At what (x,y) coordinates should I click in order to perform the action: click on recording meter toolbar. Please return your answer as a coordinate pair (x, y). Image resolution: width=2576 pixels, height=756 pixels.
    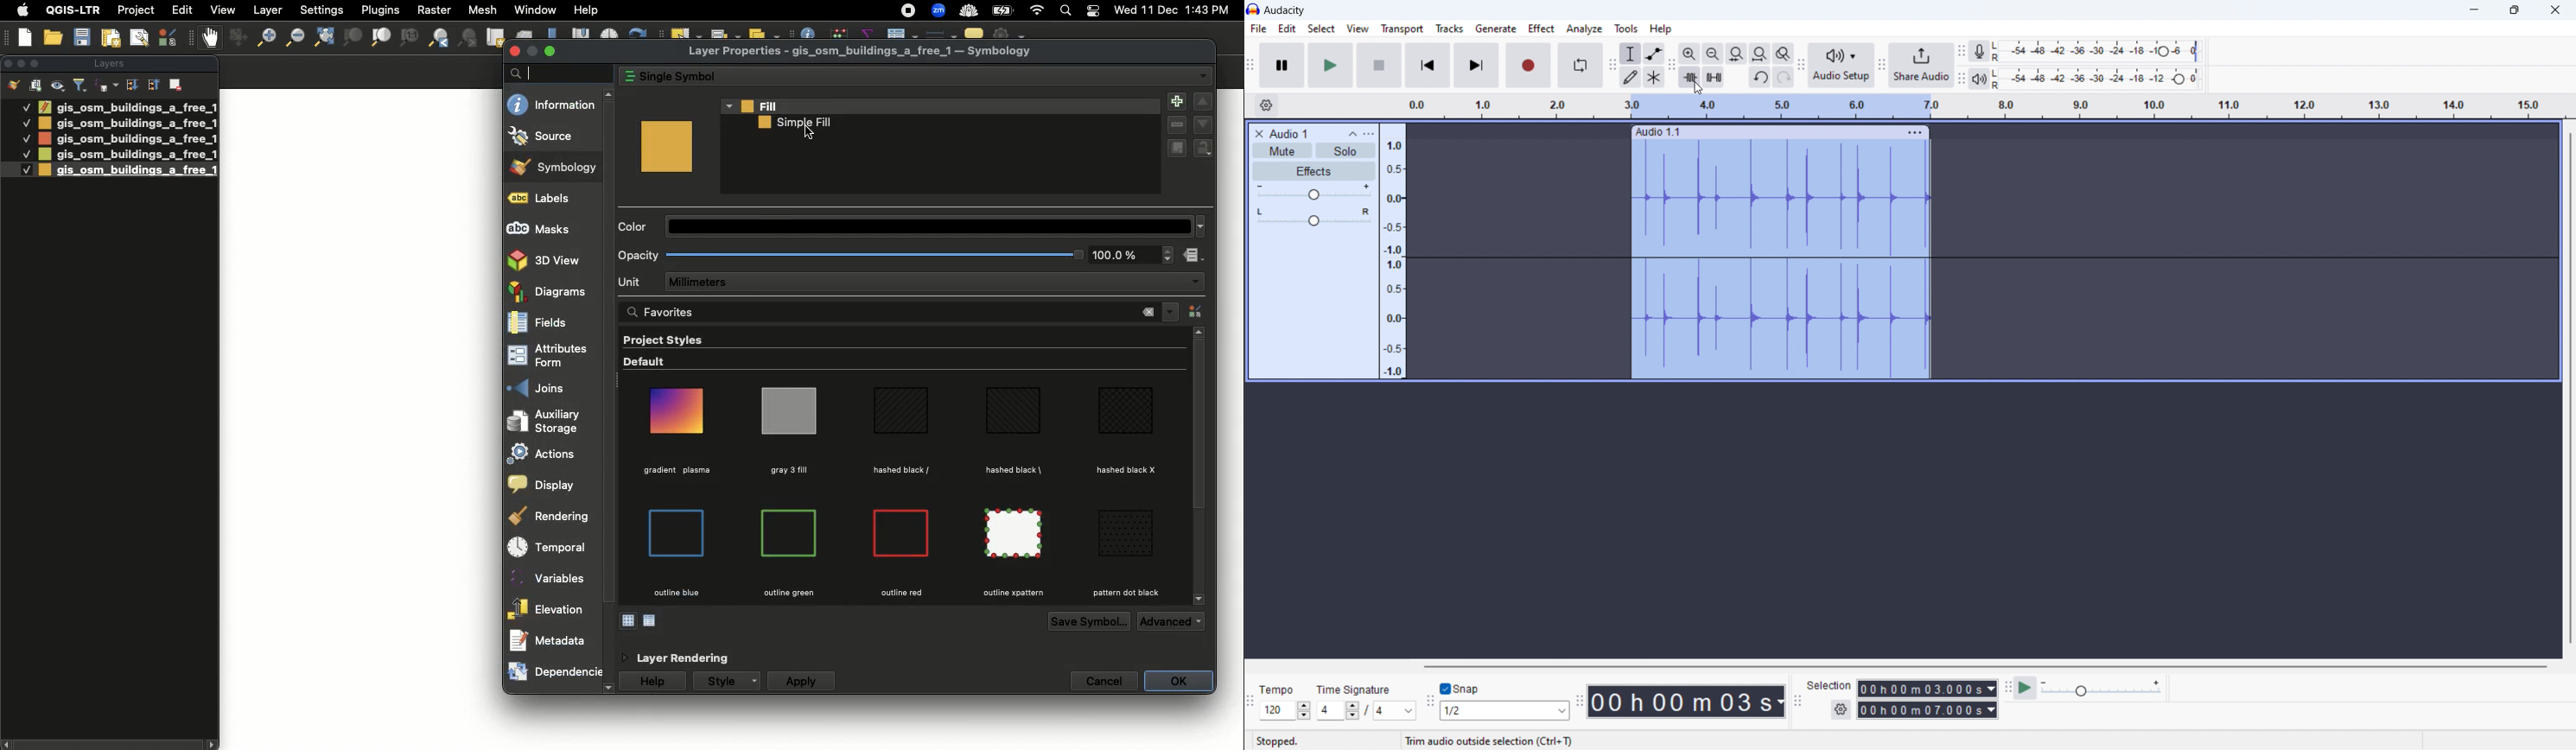
    Looking at the image, I should click on (1962, 51).